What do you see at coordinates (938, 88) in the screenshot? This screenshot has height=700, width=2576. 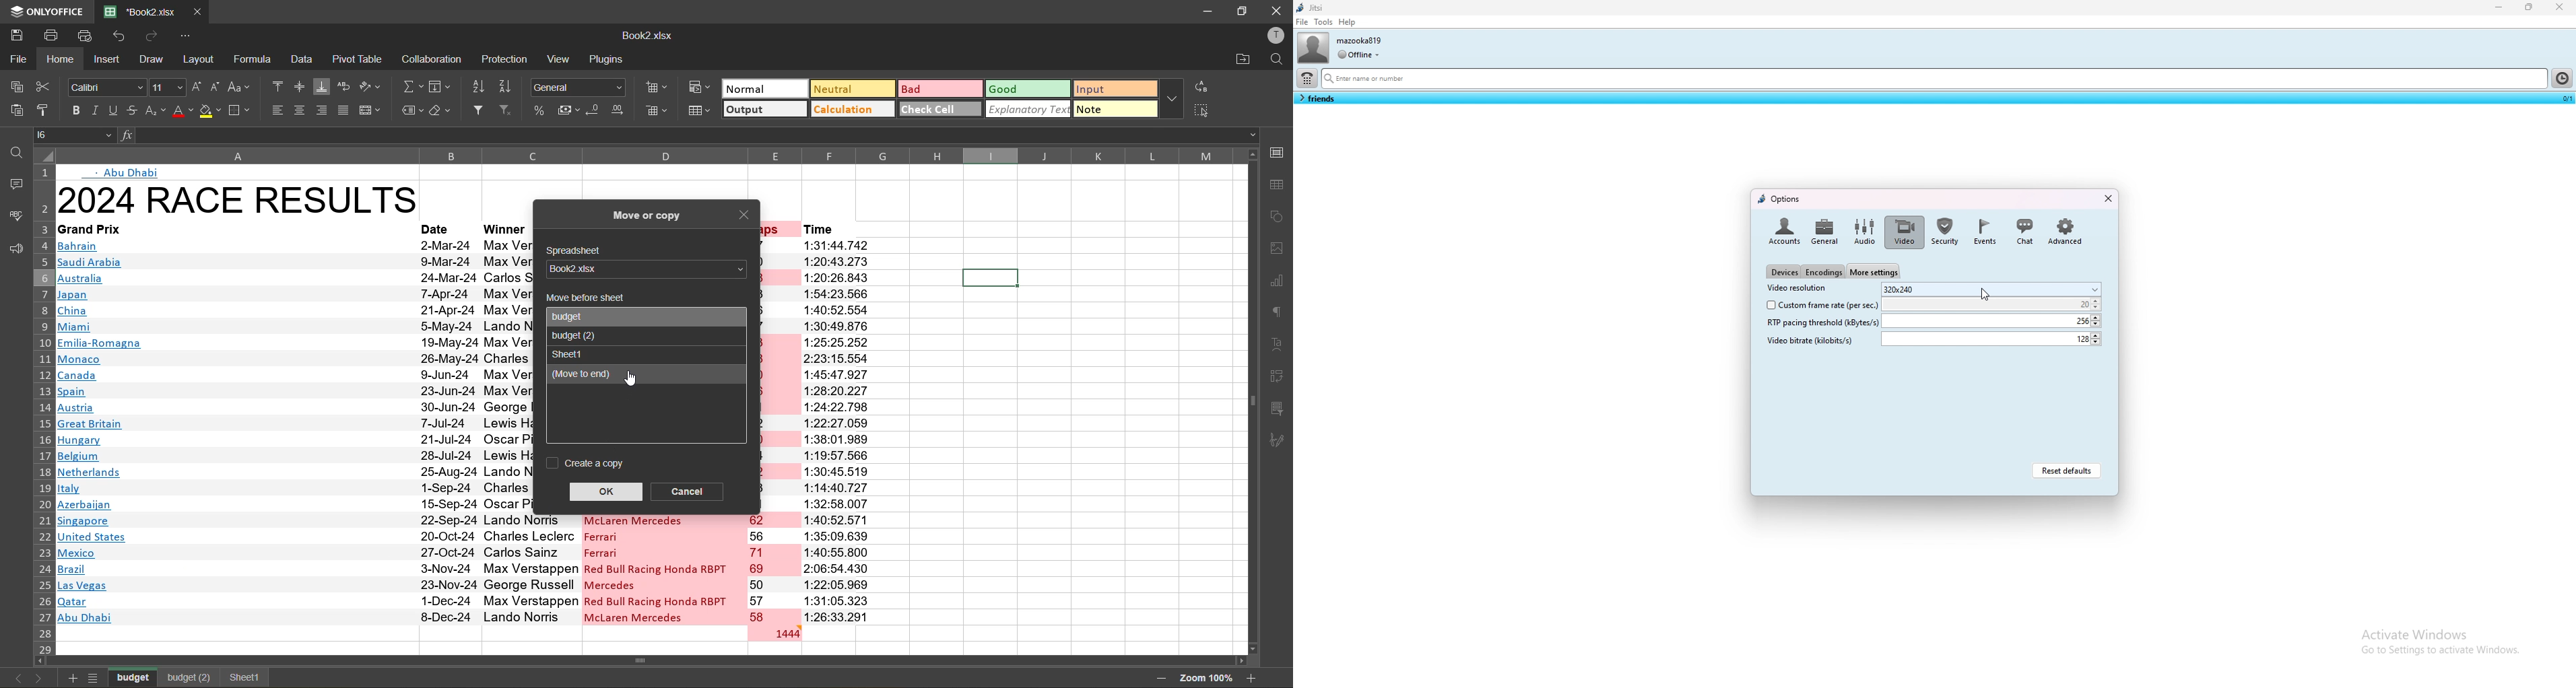 I see `bad` at bounding box center [938, 88].